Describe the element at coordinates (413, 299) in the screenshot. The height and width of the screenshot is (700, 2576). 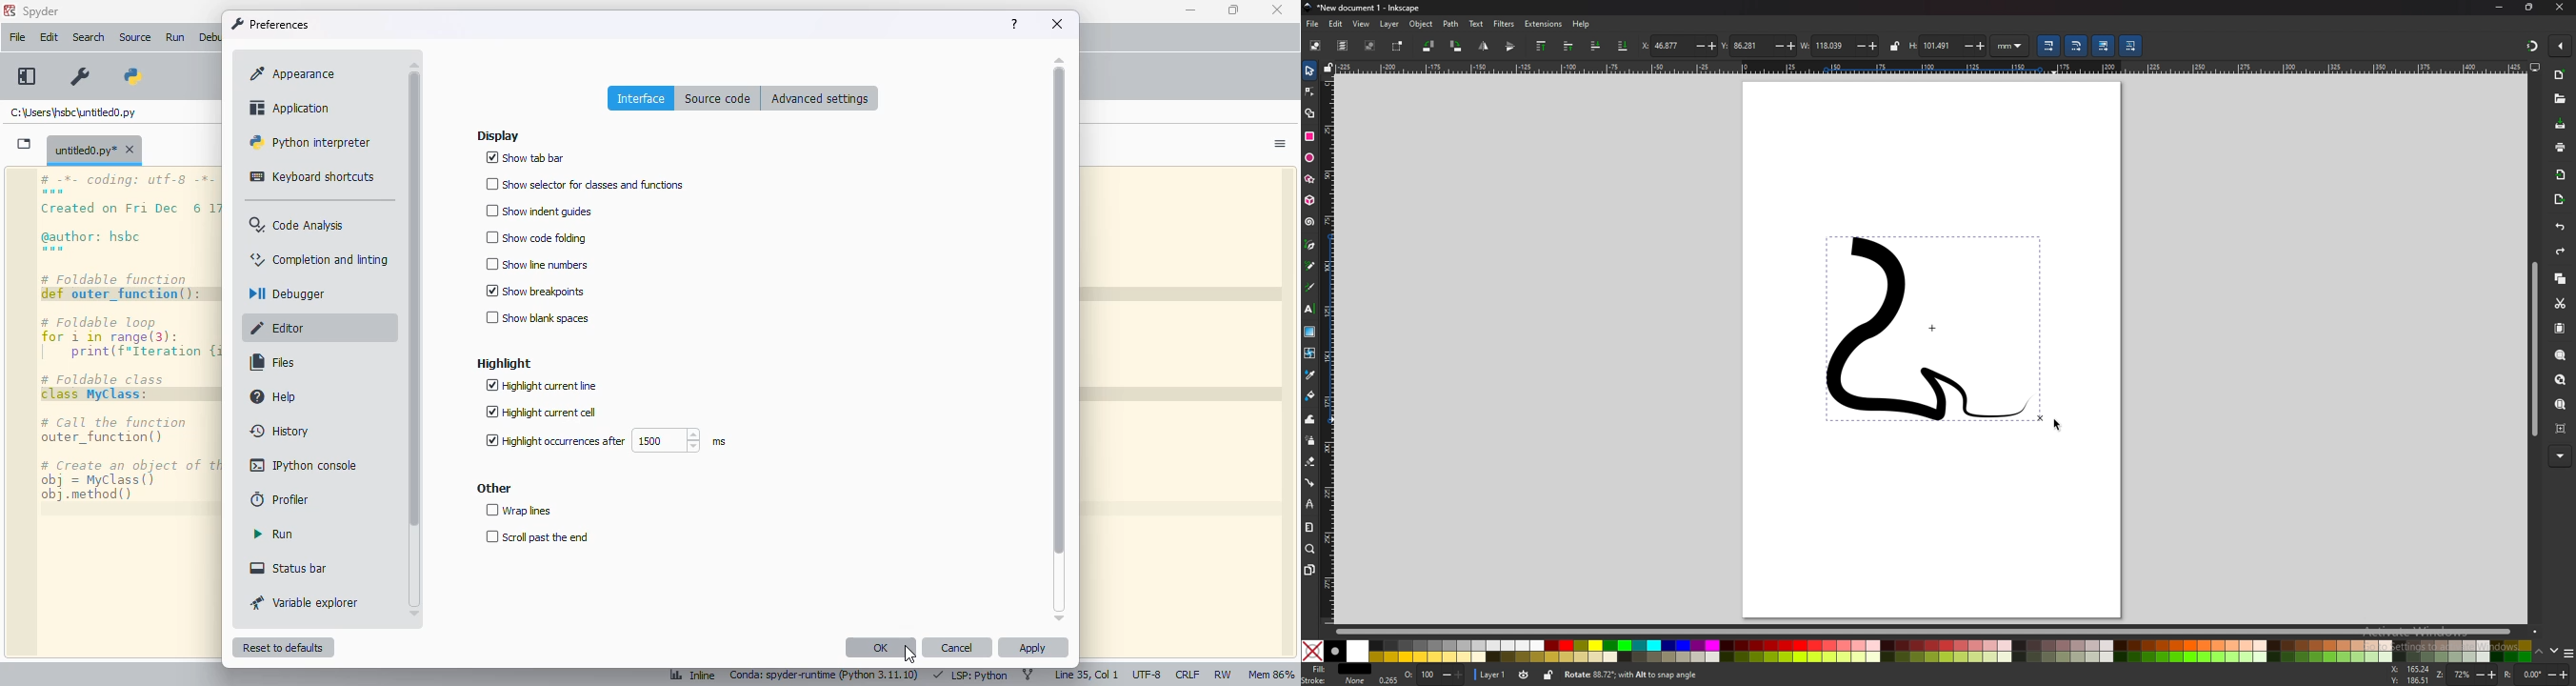
I see `vertical scroll bar` at that location.